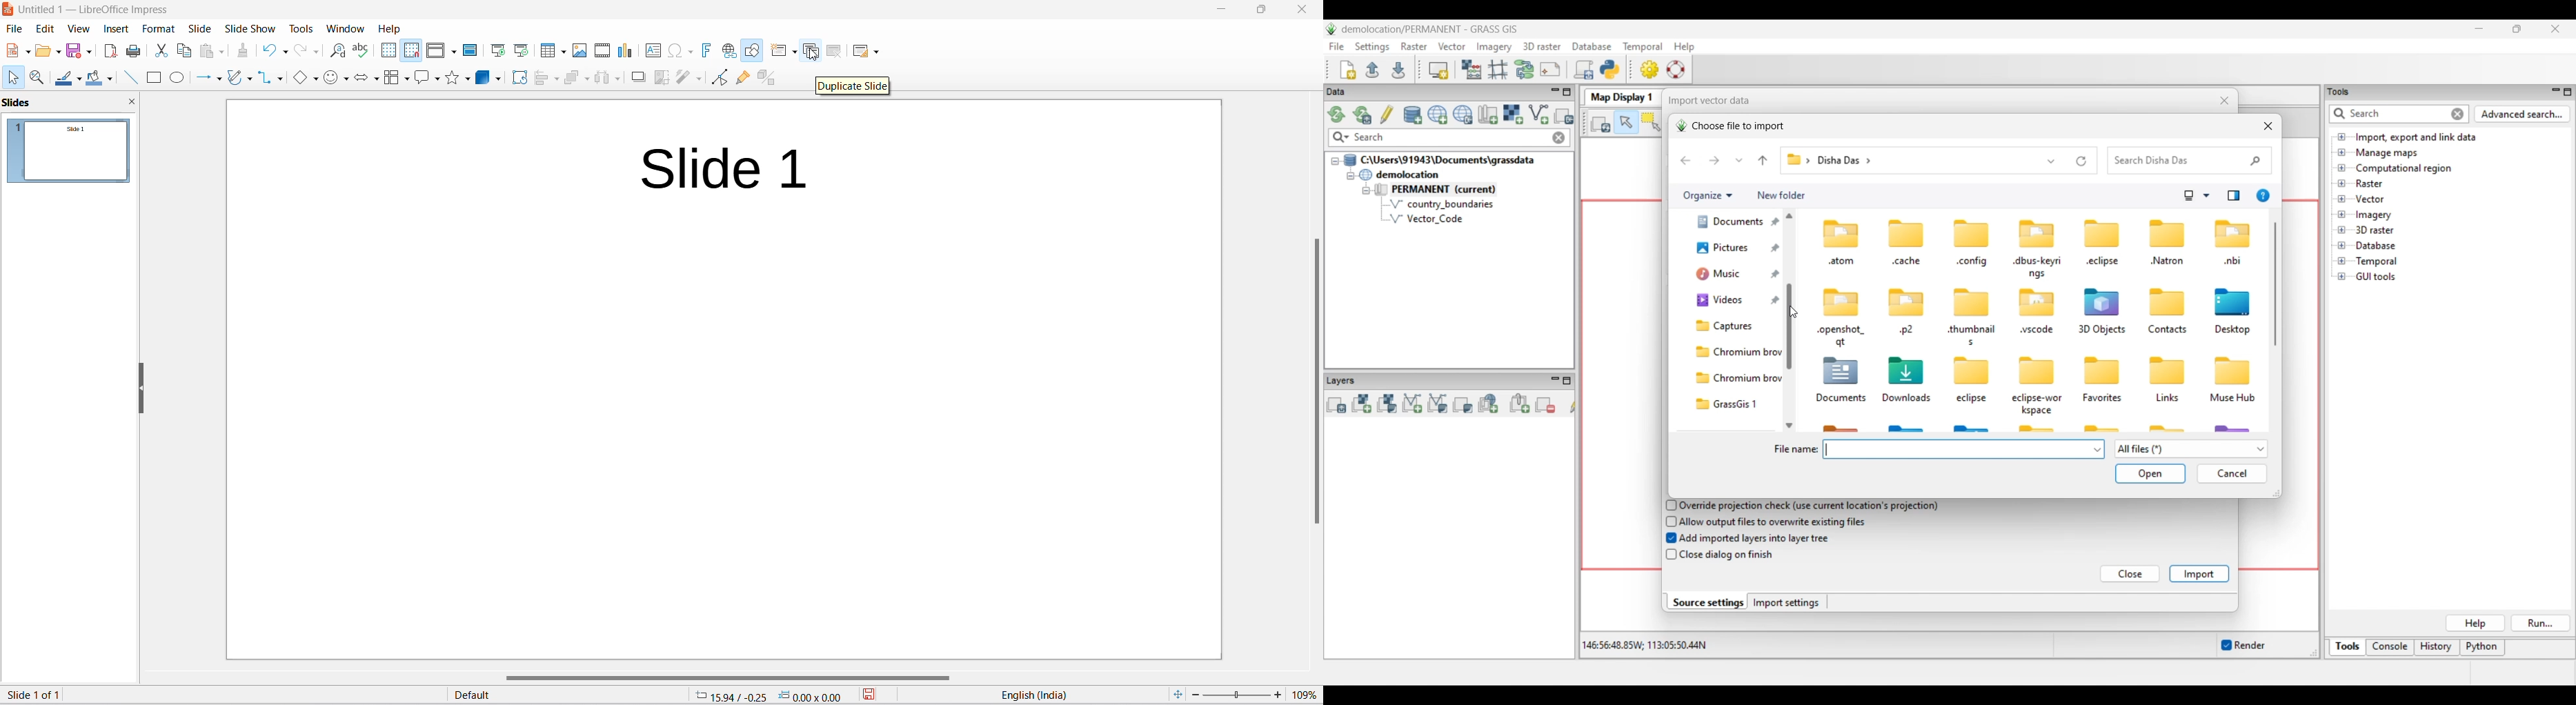  What do you see at coordinates (471, 50) in the screenshot?
I see `master slide` at bounding box center [471, 50].